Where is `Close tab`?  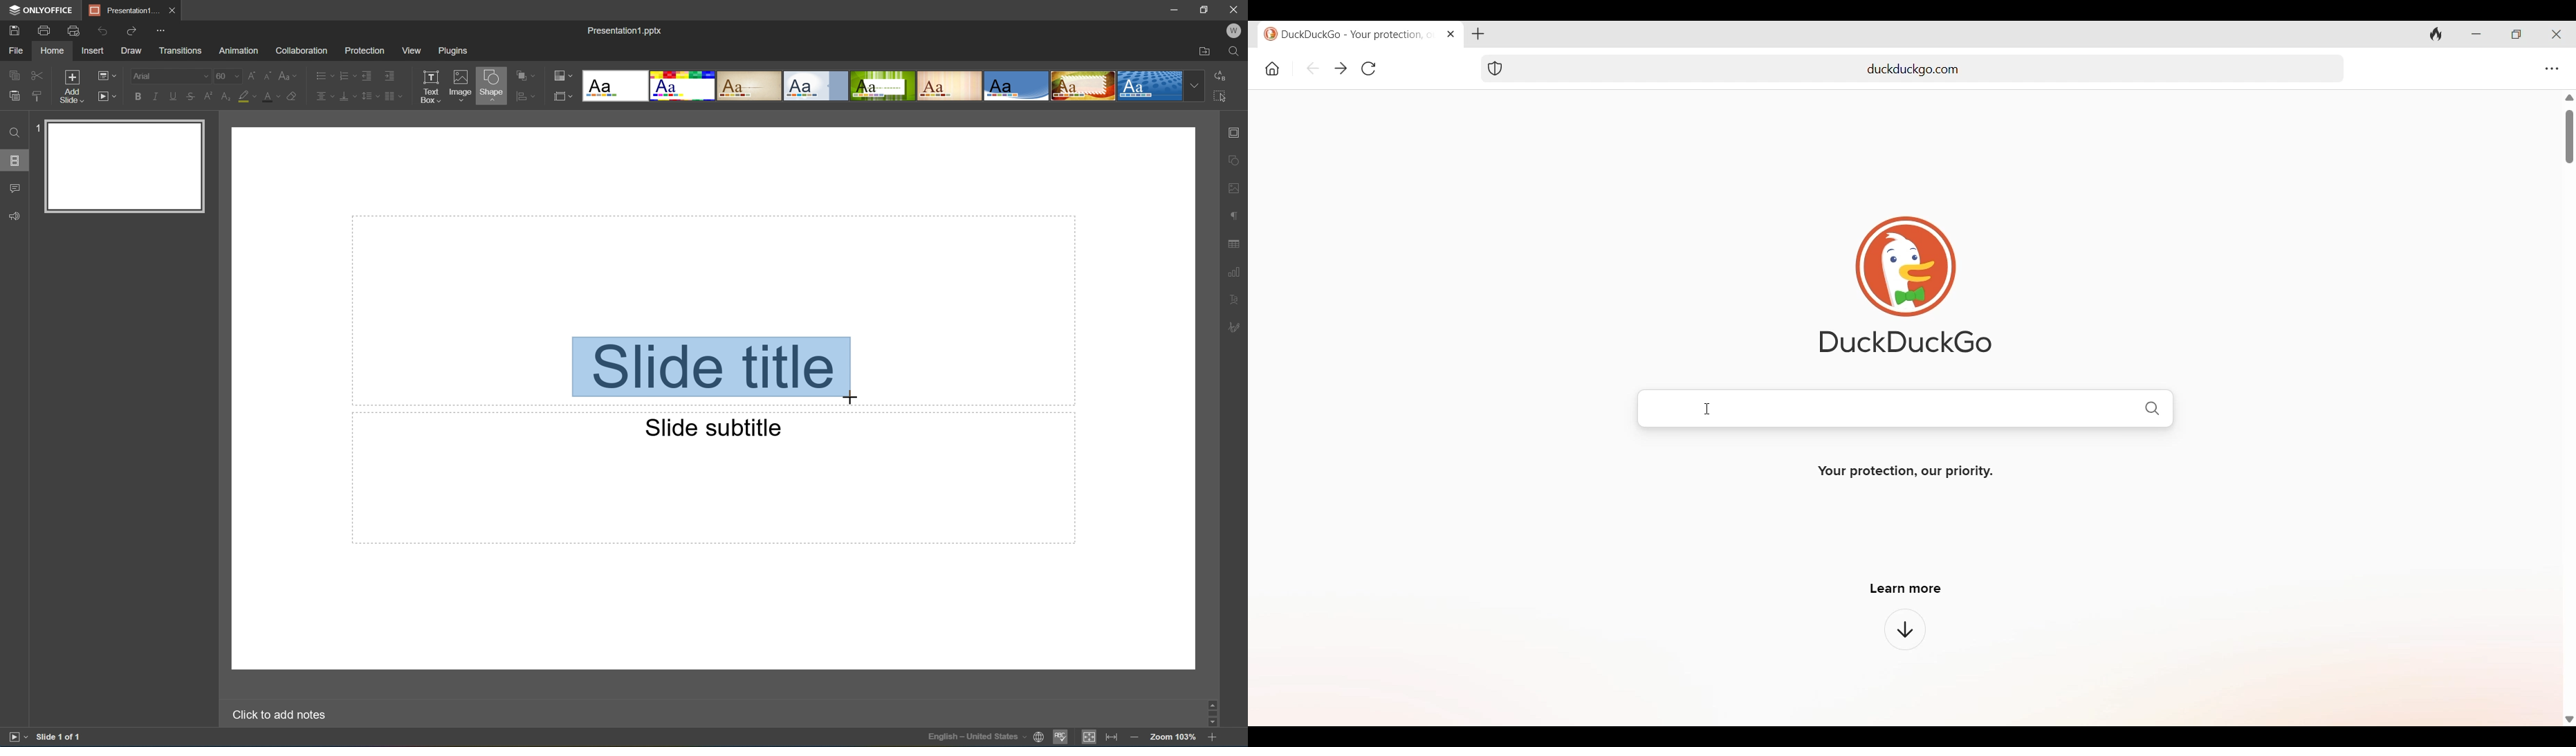 Close tab is located at coordinates (1450, 35).